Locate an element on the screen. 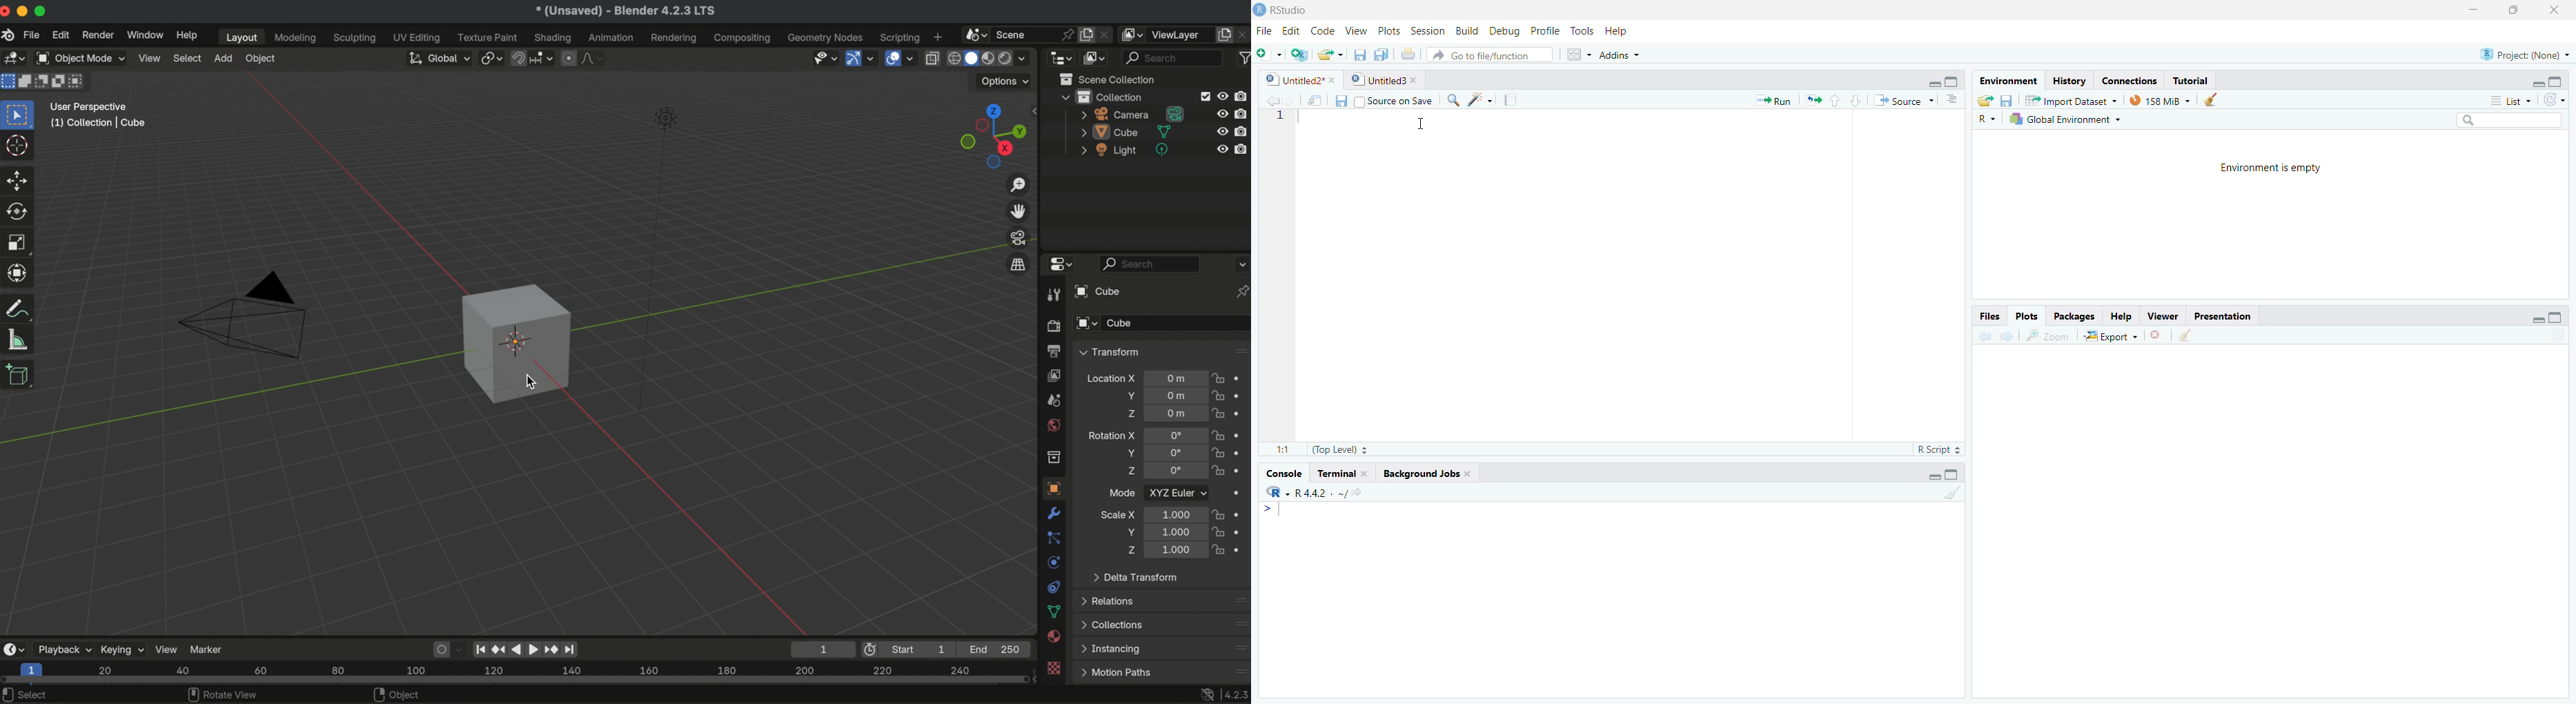 The image size is (2576, 728). scene is located at coordinates (1017, 33).